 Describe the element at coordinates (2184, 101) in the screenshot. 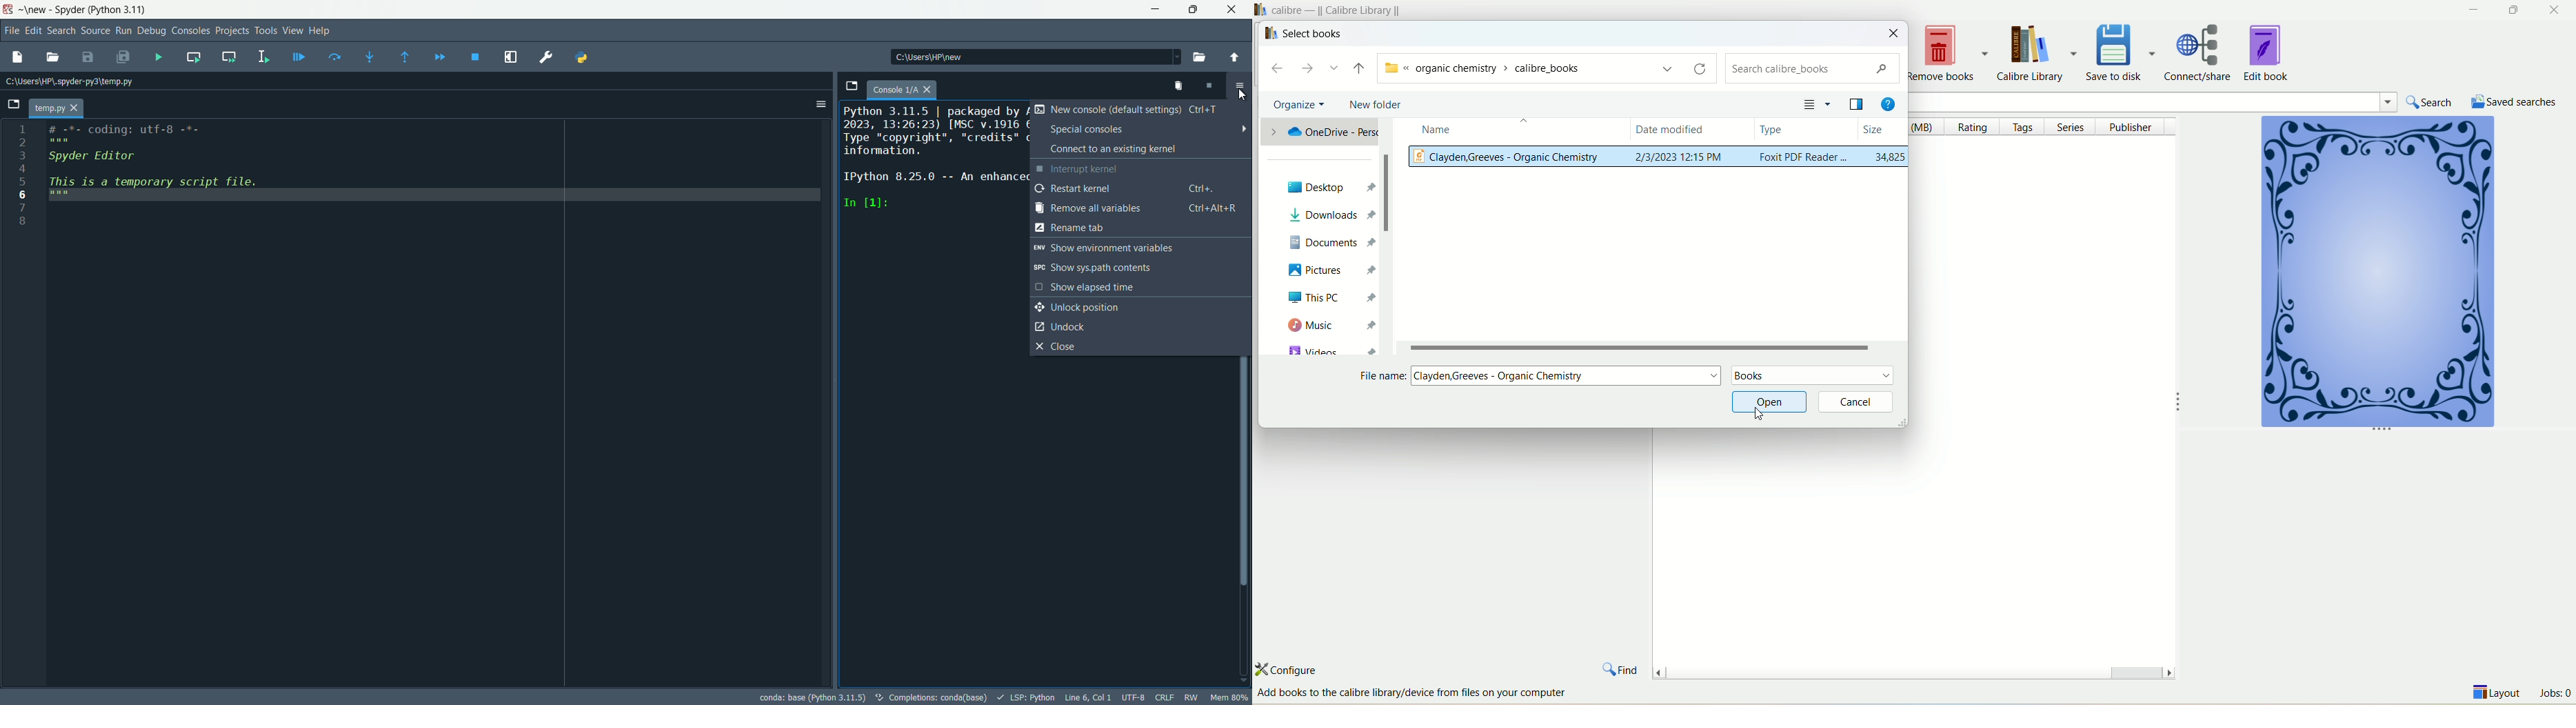

I see `search` at that location.